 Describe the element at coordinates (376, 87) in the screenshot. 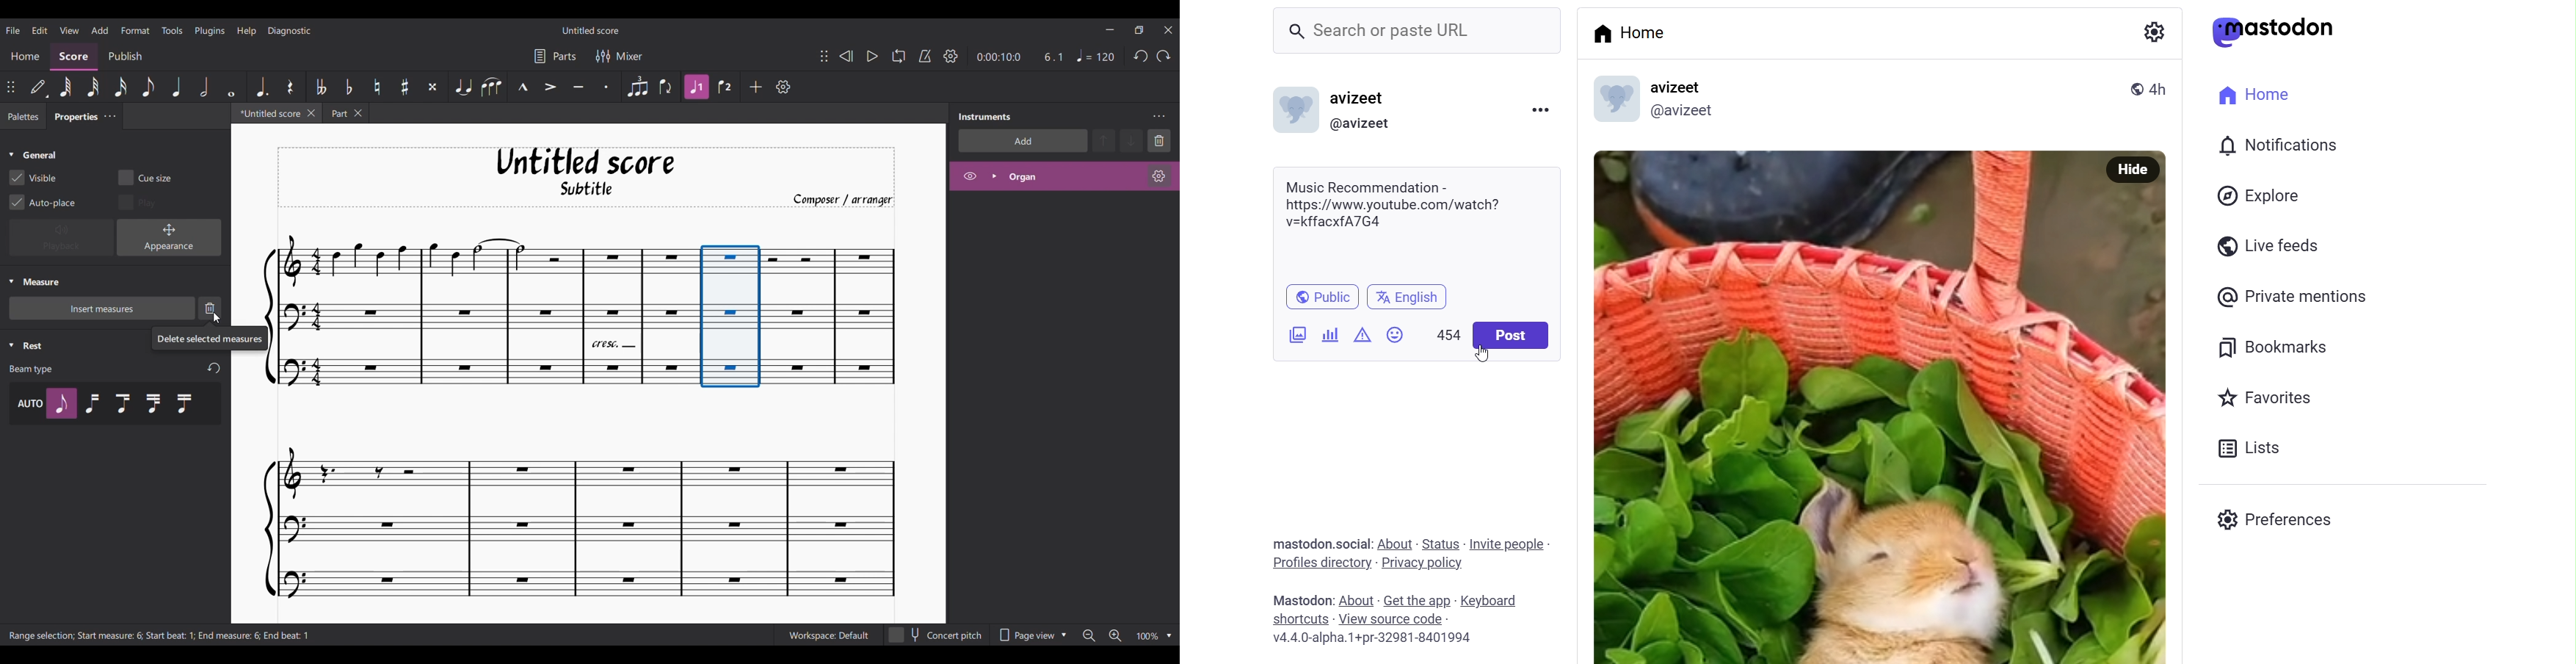

I see `Toggle nature` at that location.